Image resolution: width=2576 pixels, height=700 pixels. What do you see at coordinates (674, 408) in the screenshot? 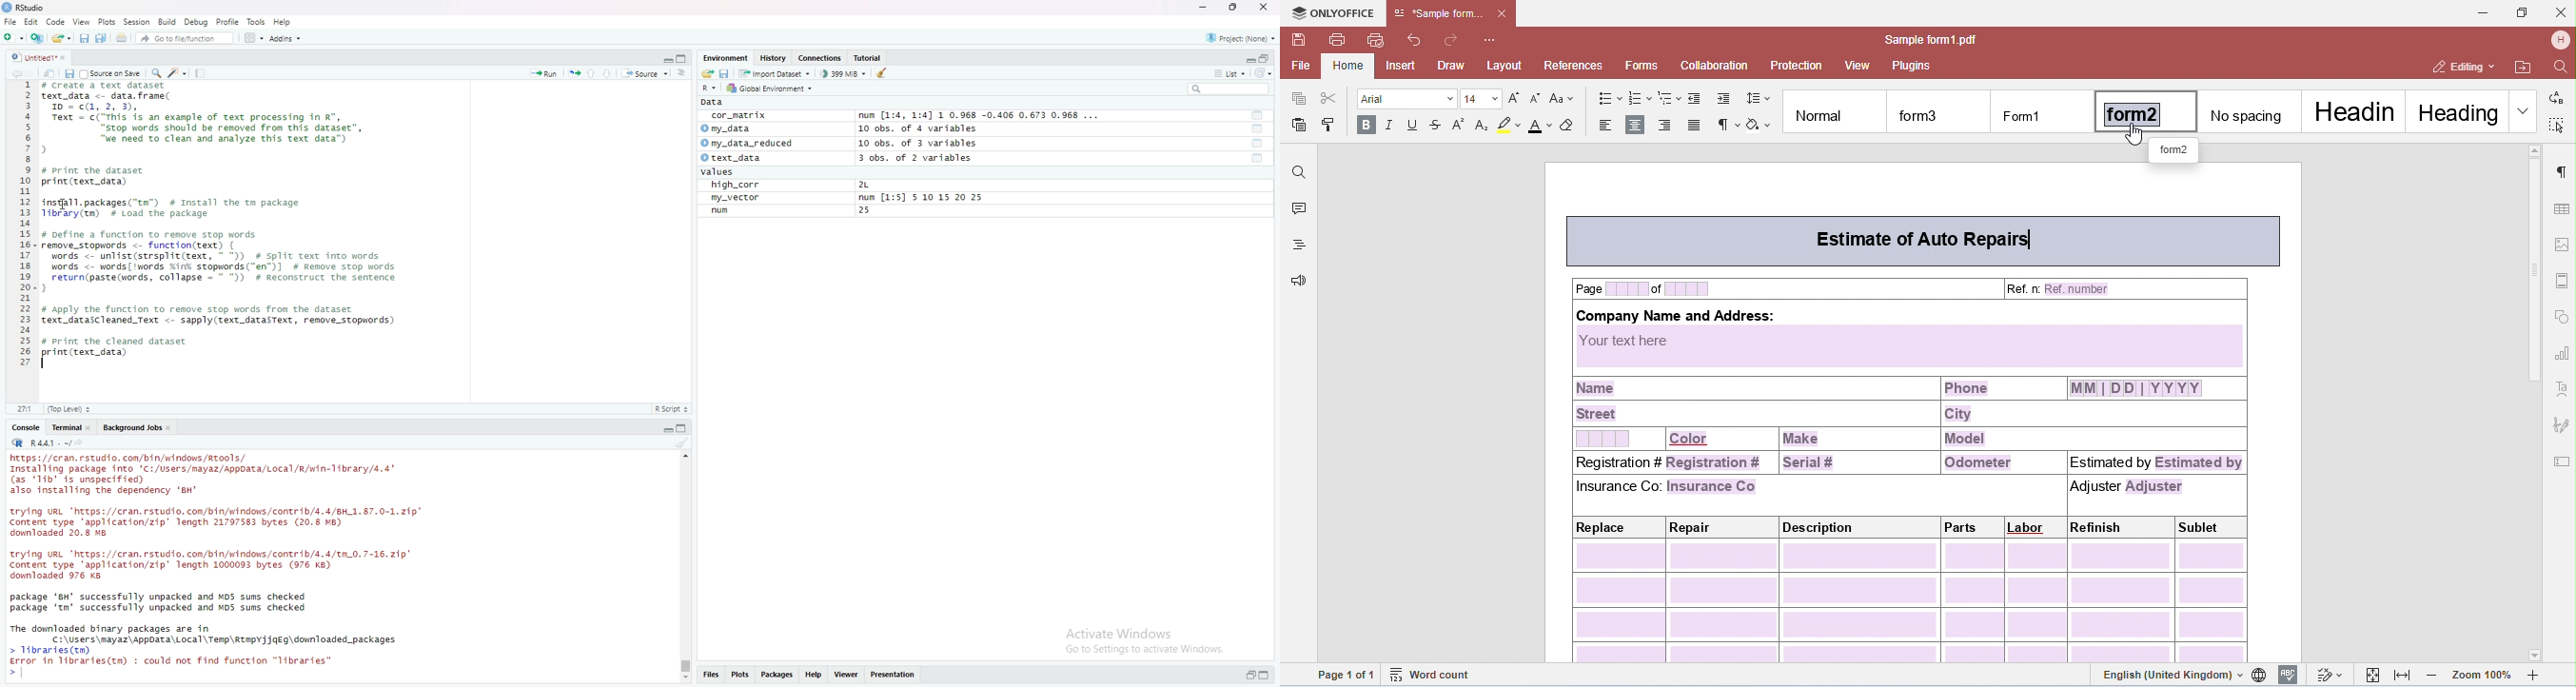
I see `R-script` at bounding box center [674, 408].